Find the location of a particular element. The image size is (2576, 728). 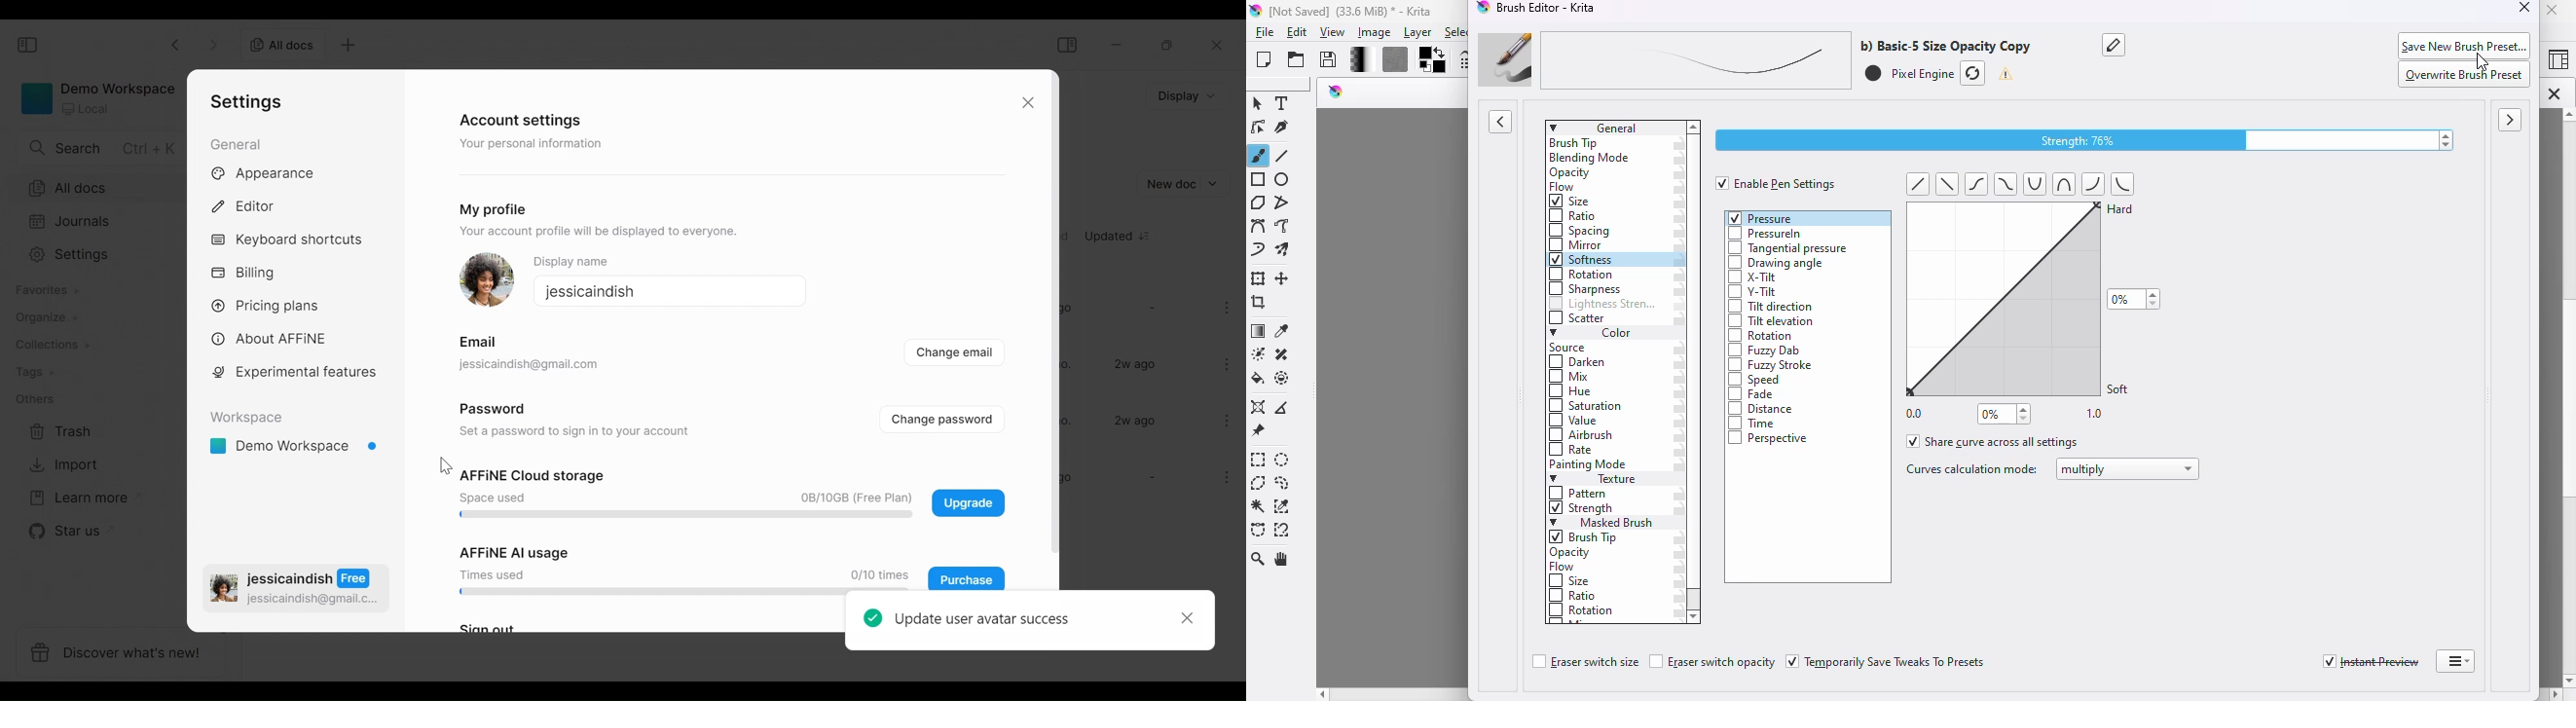

lightness strength is located at coordinates (1602, 305).